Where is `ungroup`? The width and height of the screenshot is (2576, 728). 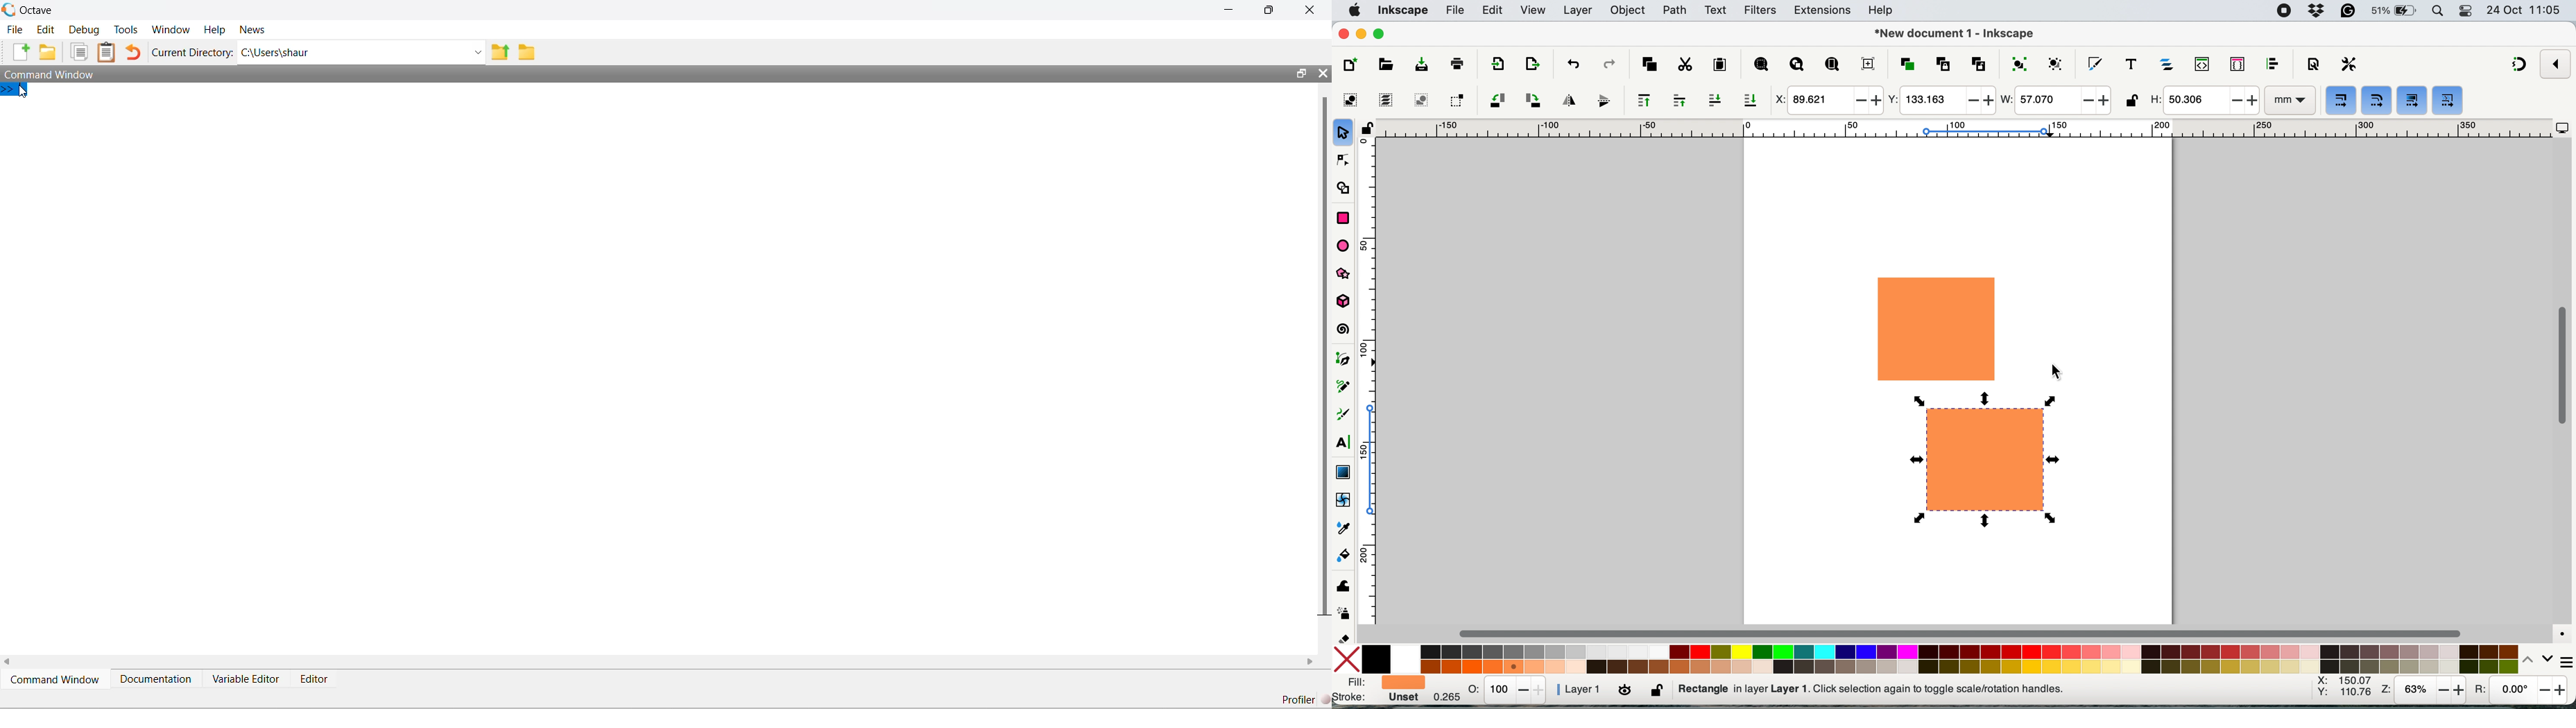
ungroup is located at coordinates (2057, 63).